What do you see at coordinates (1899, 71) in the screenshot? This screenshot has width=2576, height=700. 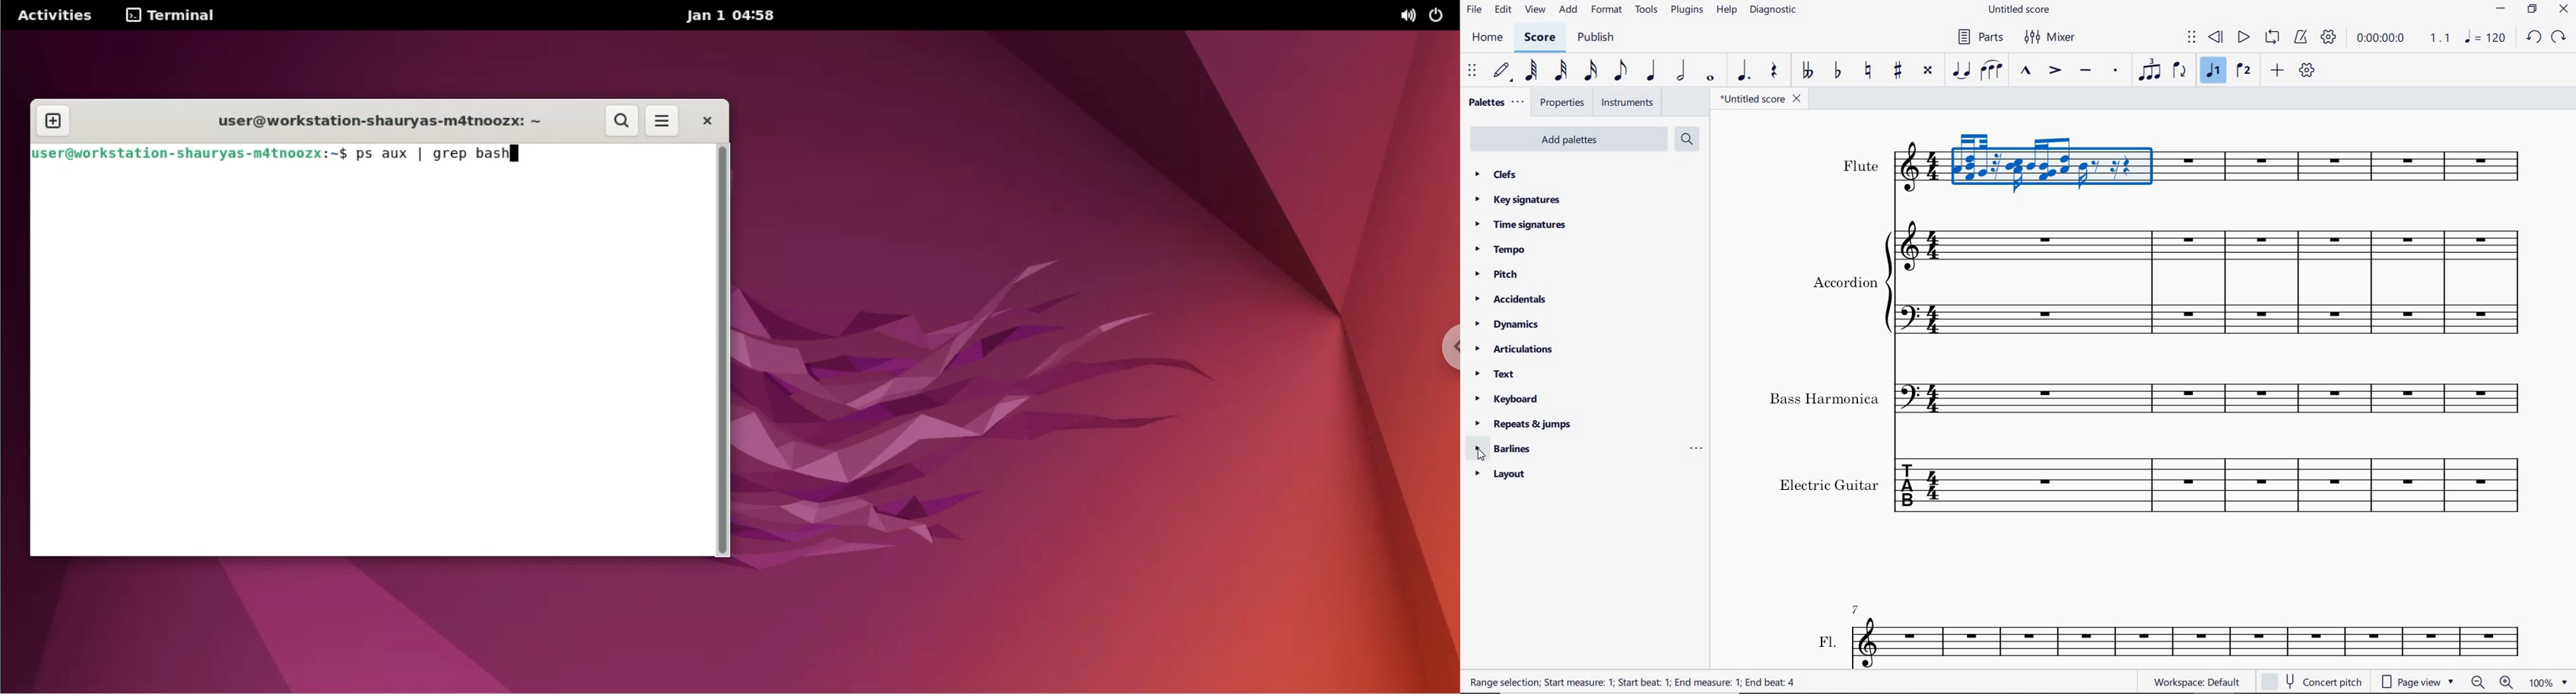 I see `toggle sharp` at bounding box center [1899, 71].